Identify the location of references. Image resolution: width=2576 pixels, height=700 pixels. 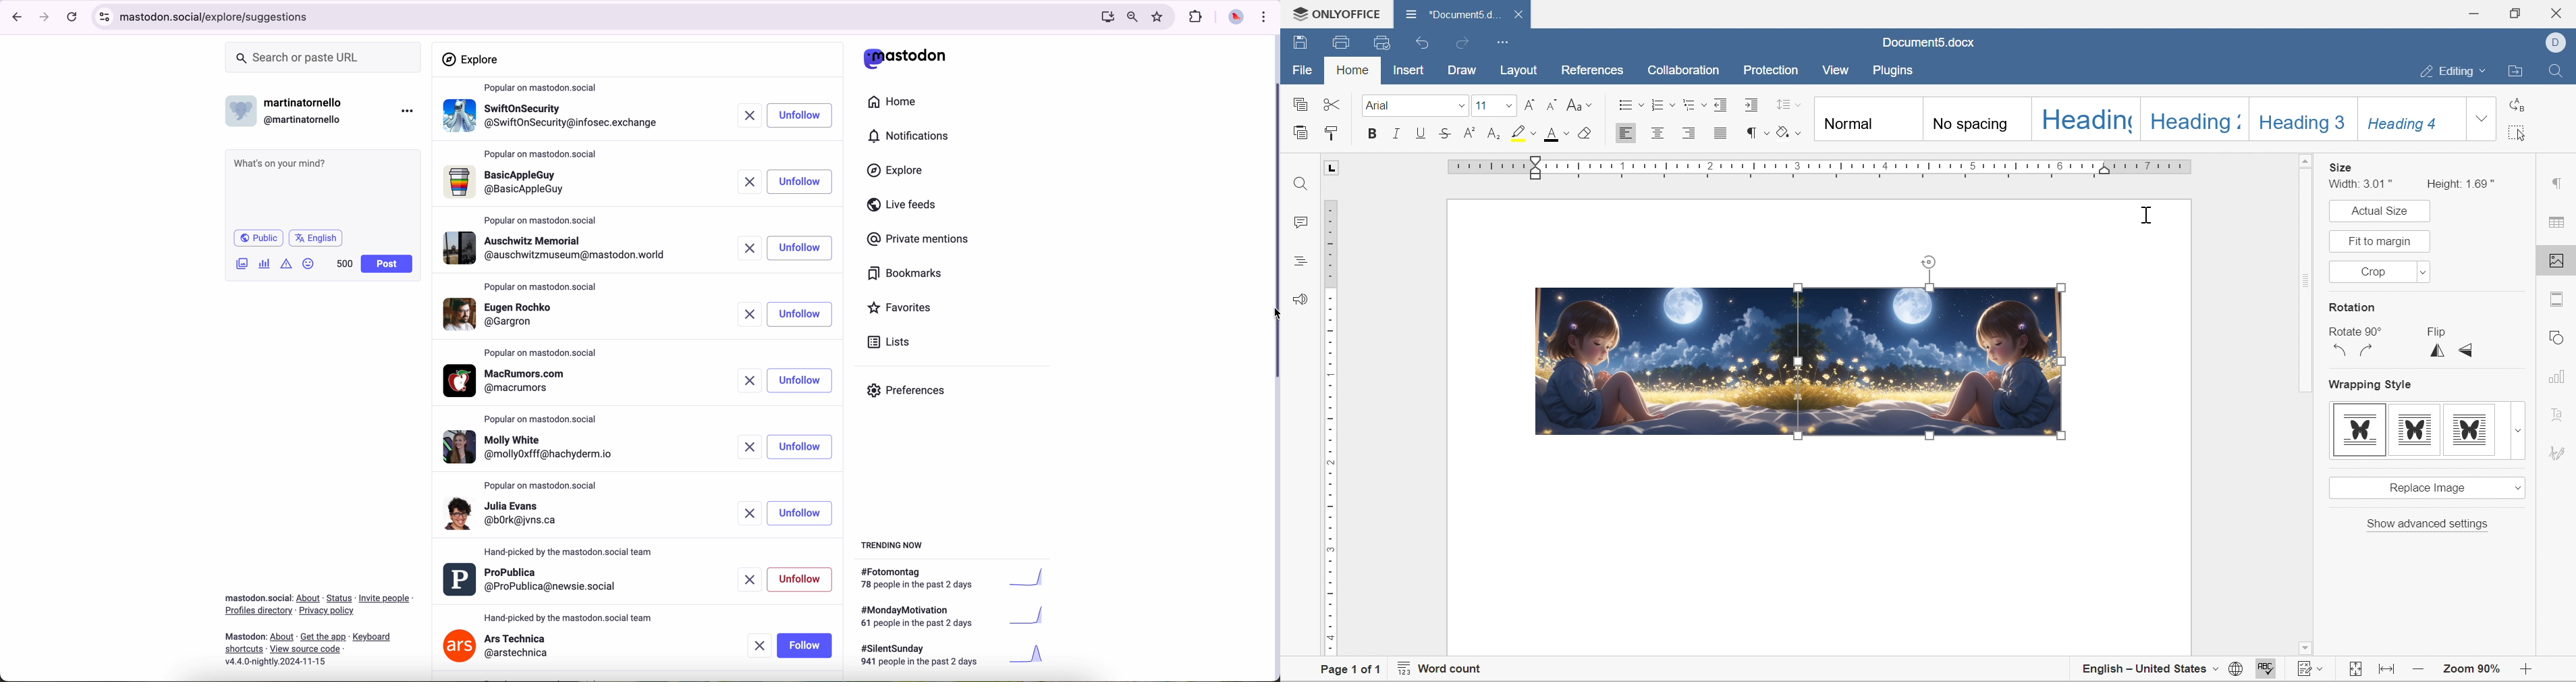
(1591, 72).